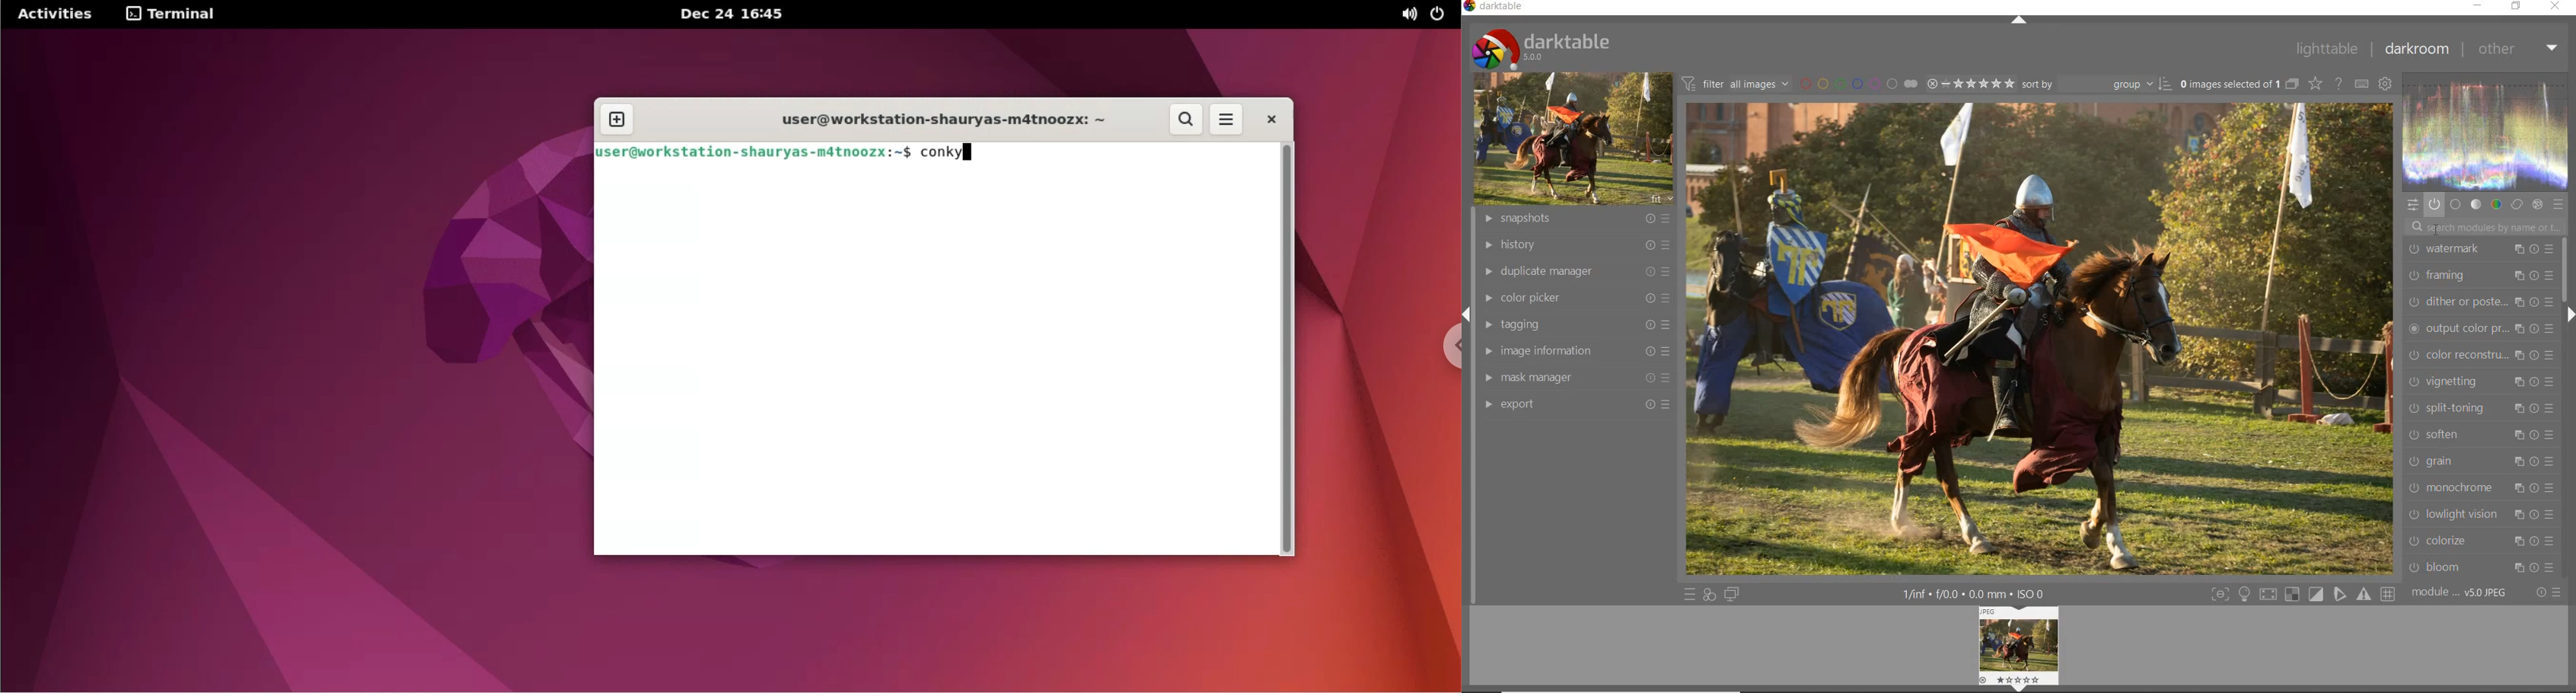 The height and width of the screenshot is (700, 2576). I want to click on darktable, so click(1497, 8).